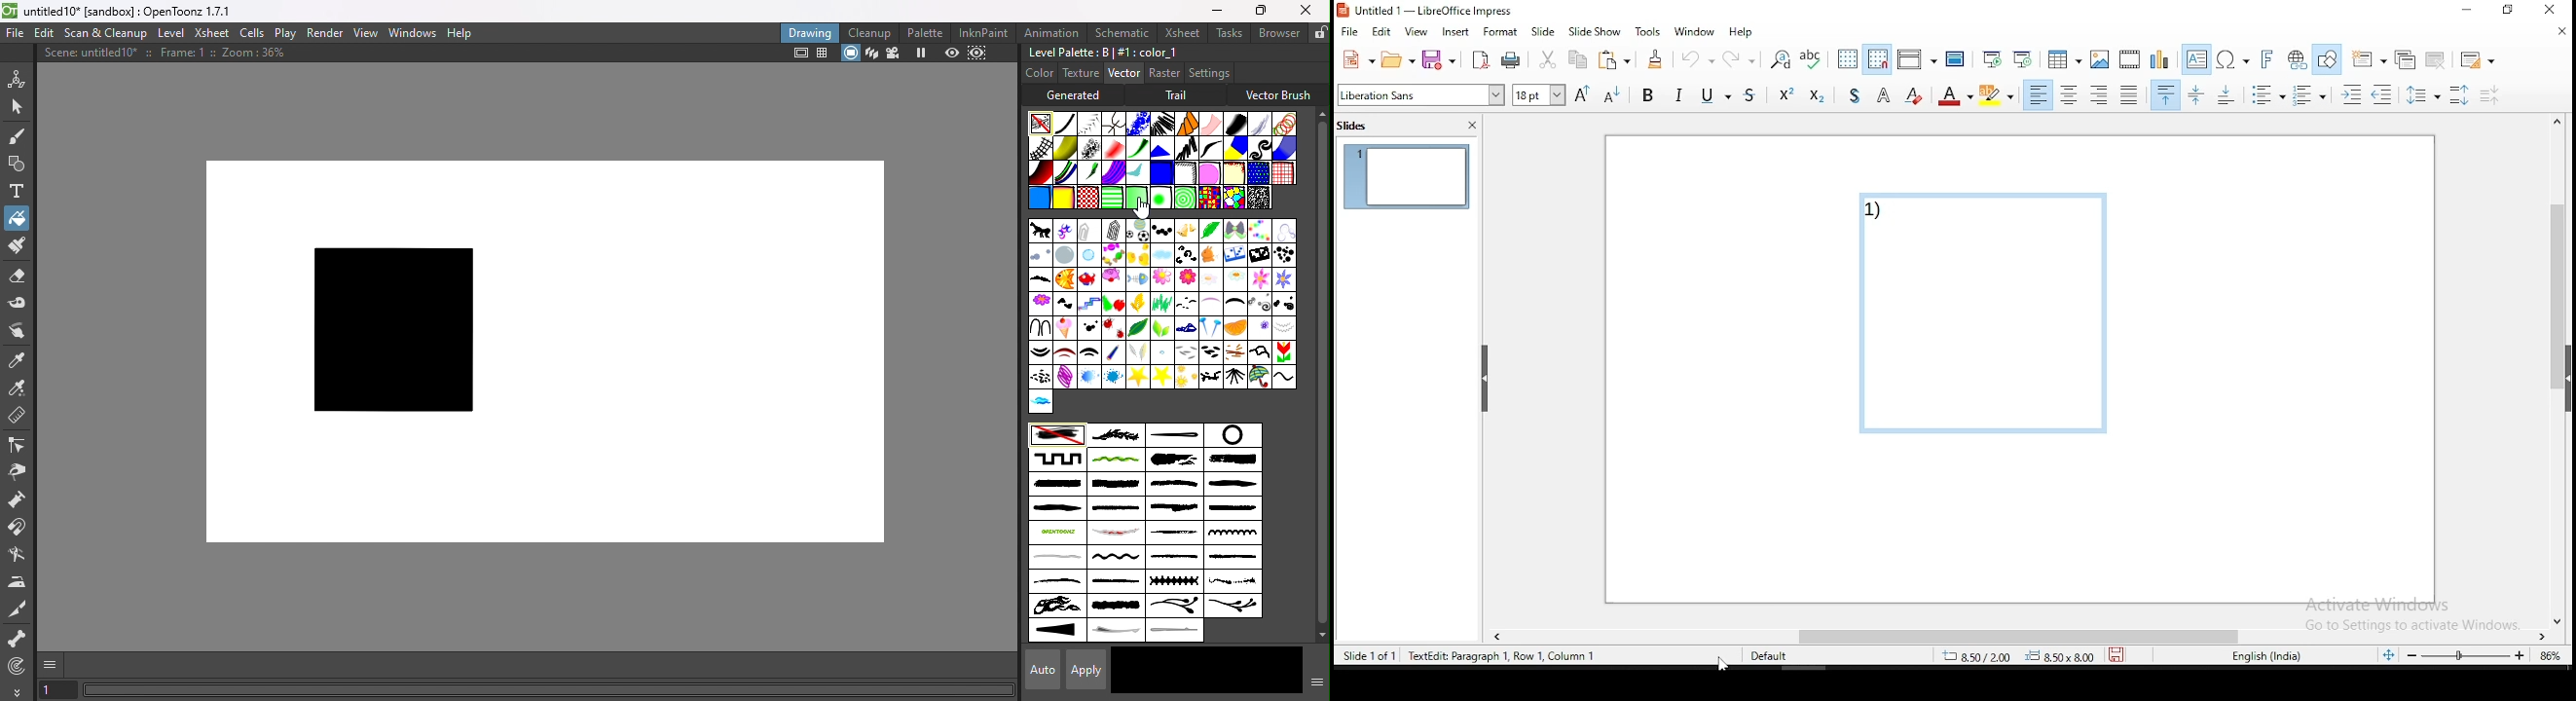 This screenshot has height=728, width=2576. What do you see at coordinates (413, 31) in the screenshot?
I see `Windows` at bounding box center [413, 31].